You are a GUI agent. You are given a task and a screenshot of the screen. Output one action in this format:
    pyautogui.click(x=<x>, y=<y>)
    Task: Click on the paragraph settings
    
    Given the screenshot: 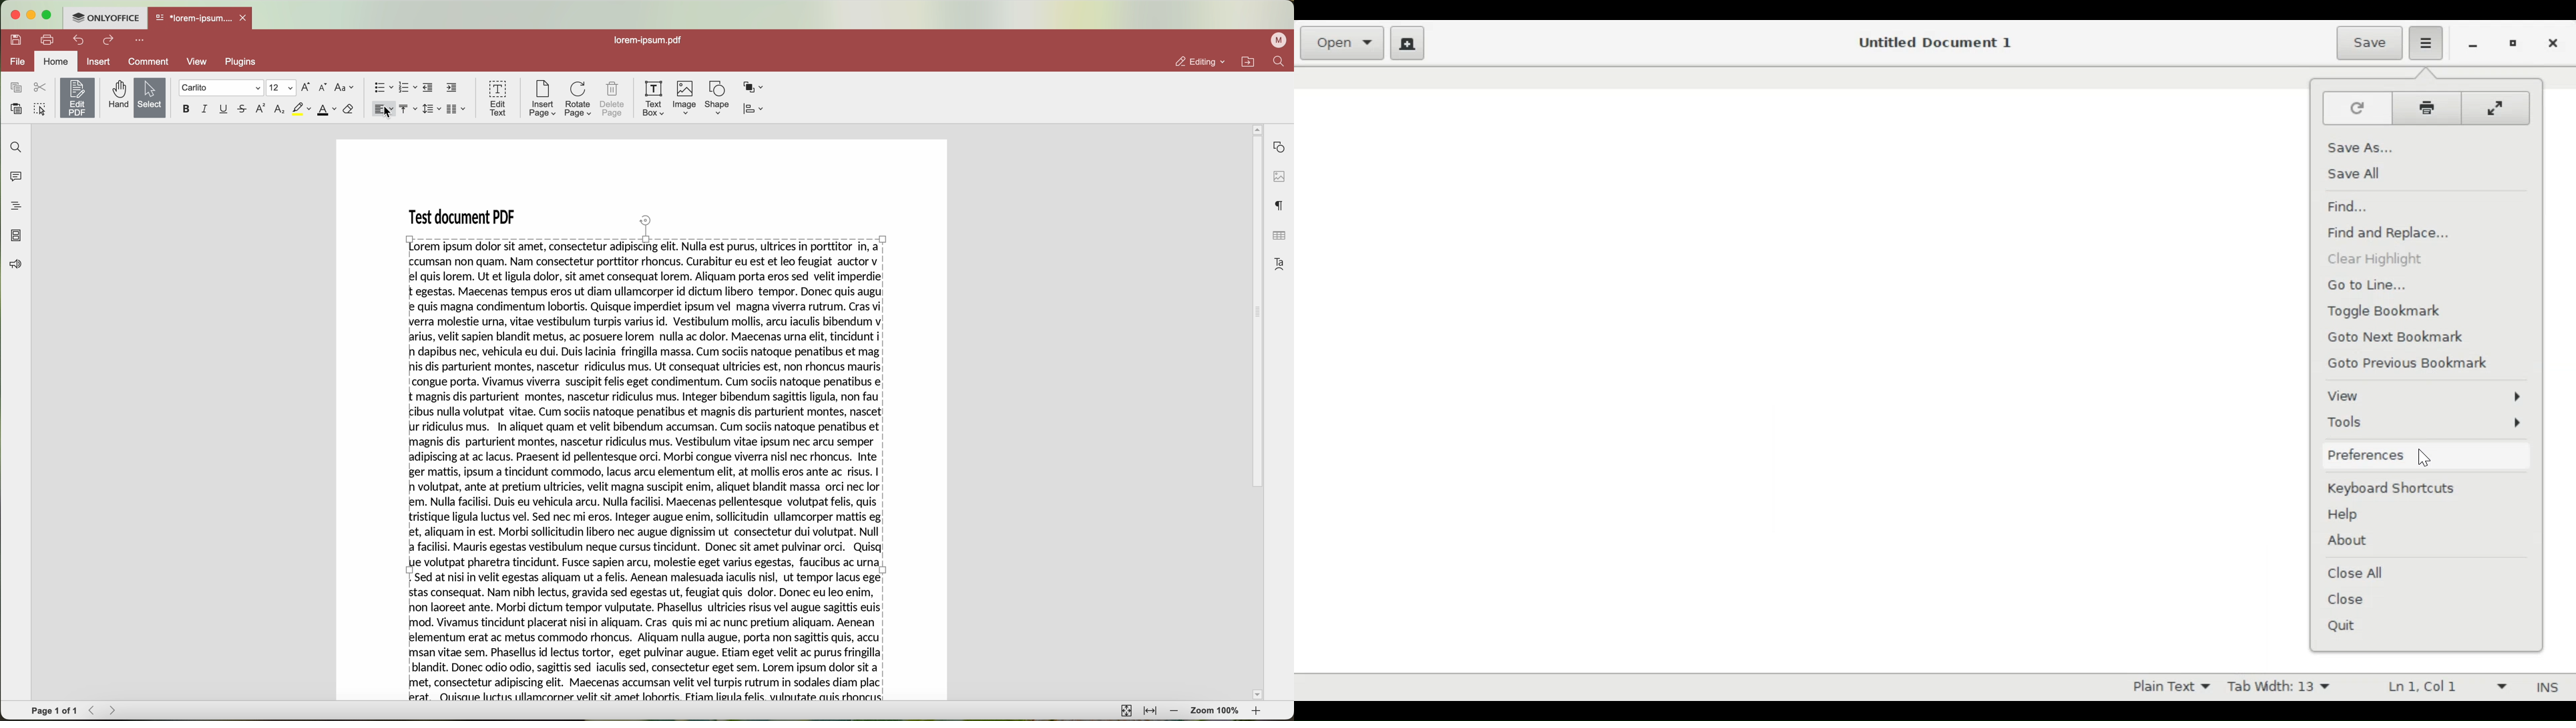 What is the action you would take?
    pyautogui.click(x=1280, y=205)
    